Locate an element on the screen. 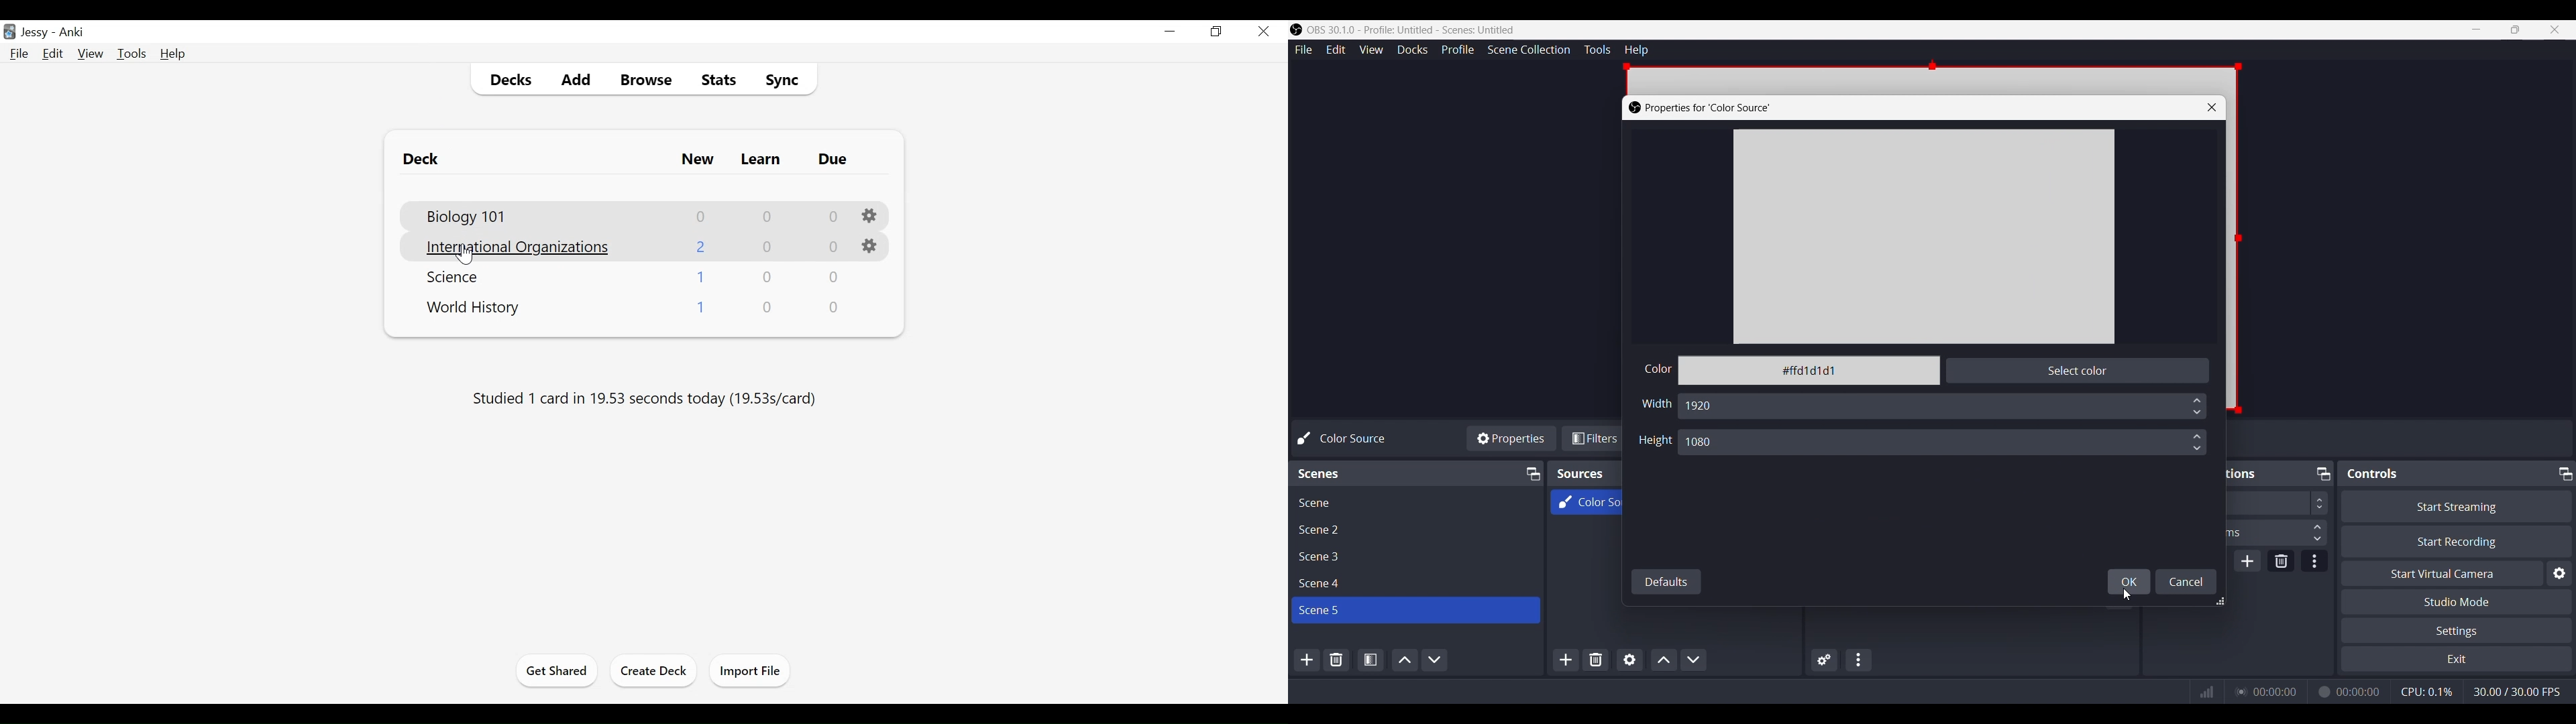  New is located at coordinates (701, 159).